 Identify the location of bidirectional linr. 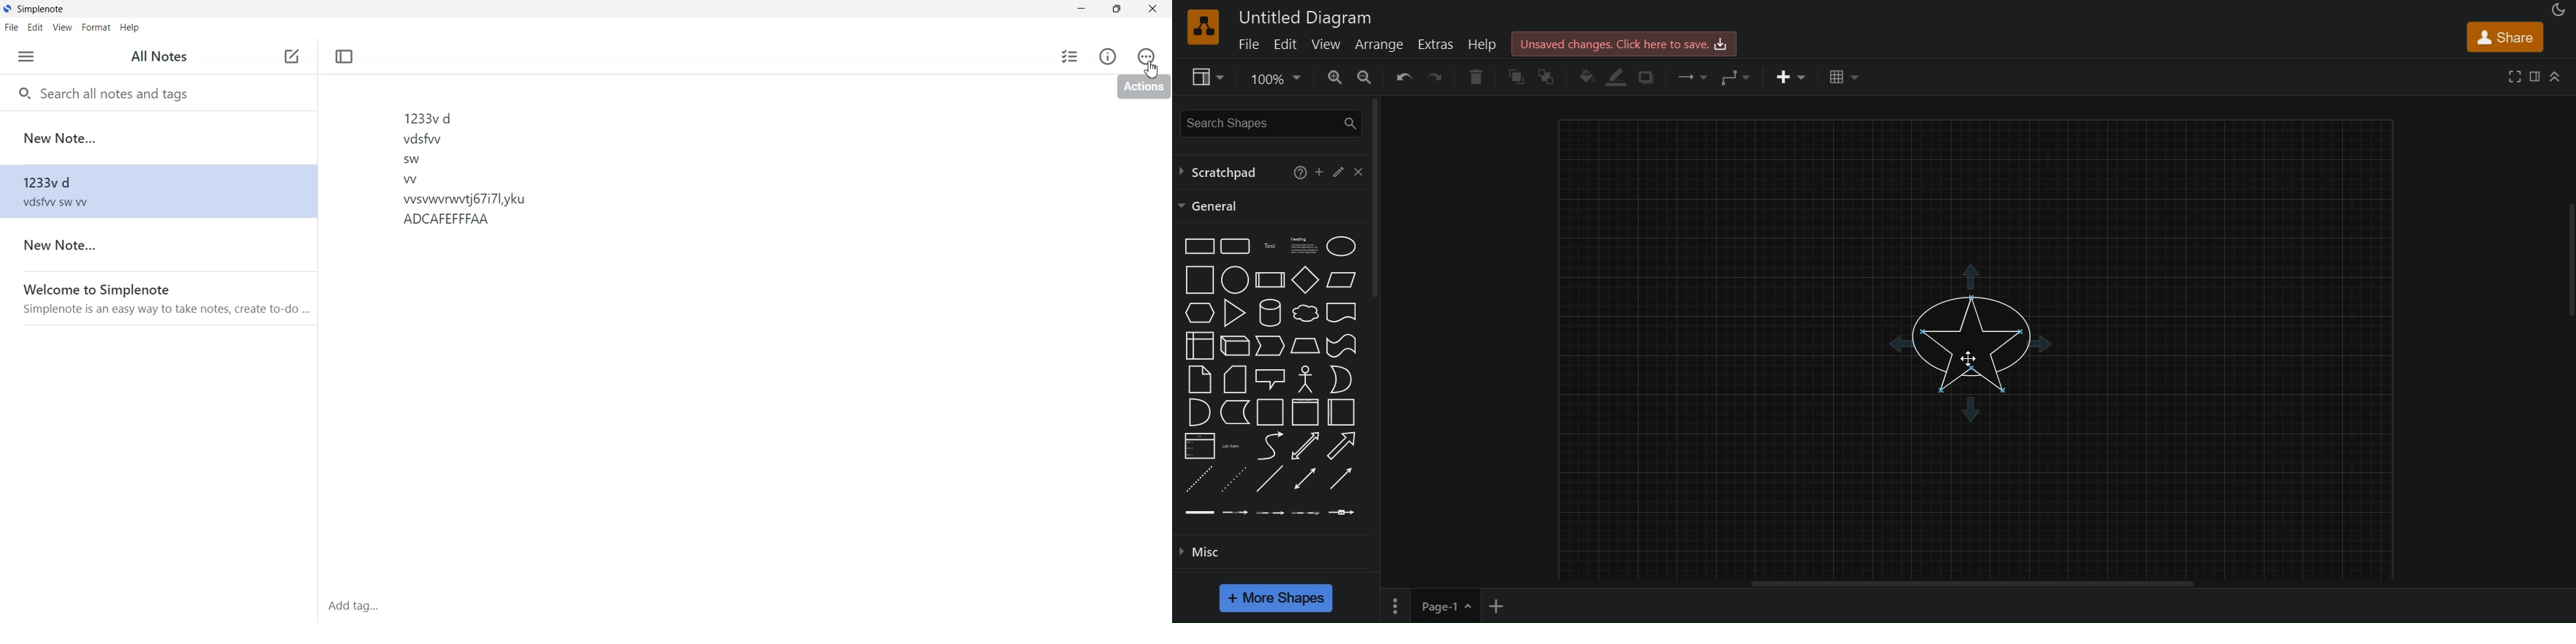
(1304, 478).